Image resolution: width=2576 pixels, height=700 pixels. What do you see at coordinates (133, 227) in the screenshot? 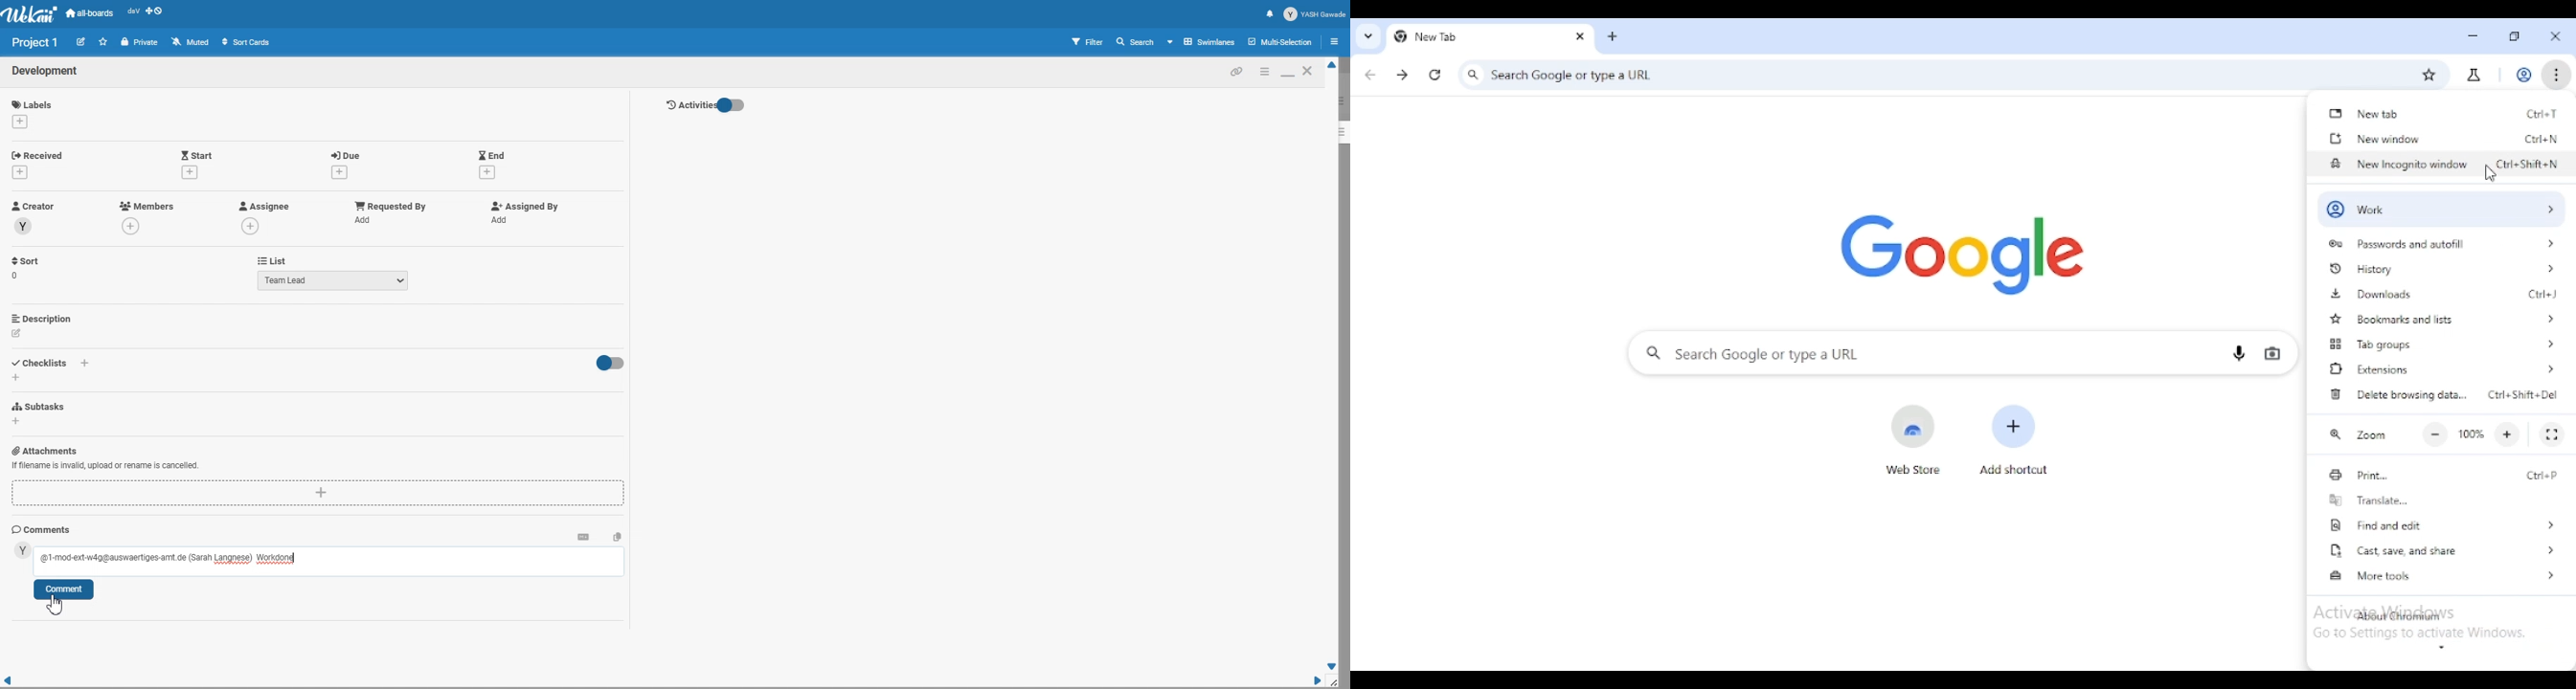
I see `add` at bounding box center [133, 227].